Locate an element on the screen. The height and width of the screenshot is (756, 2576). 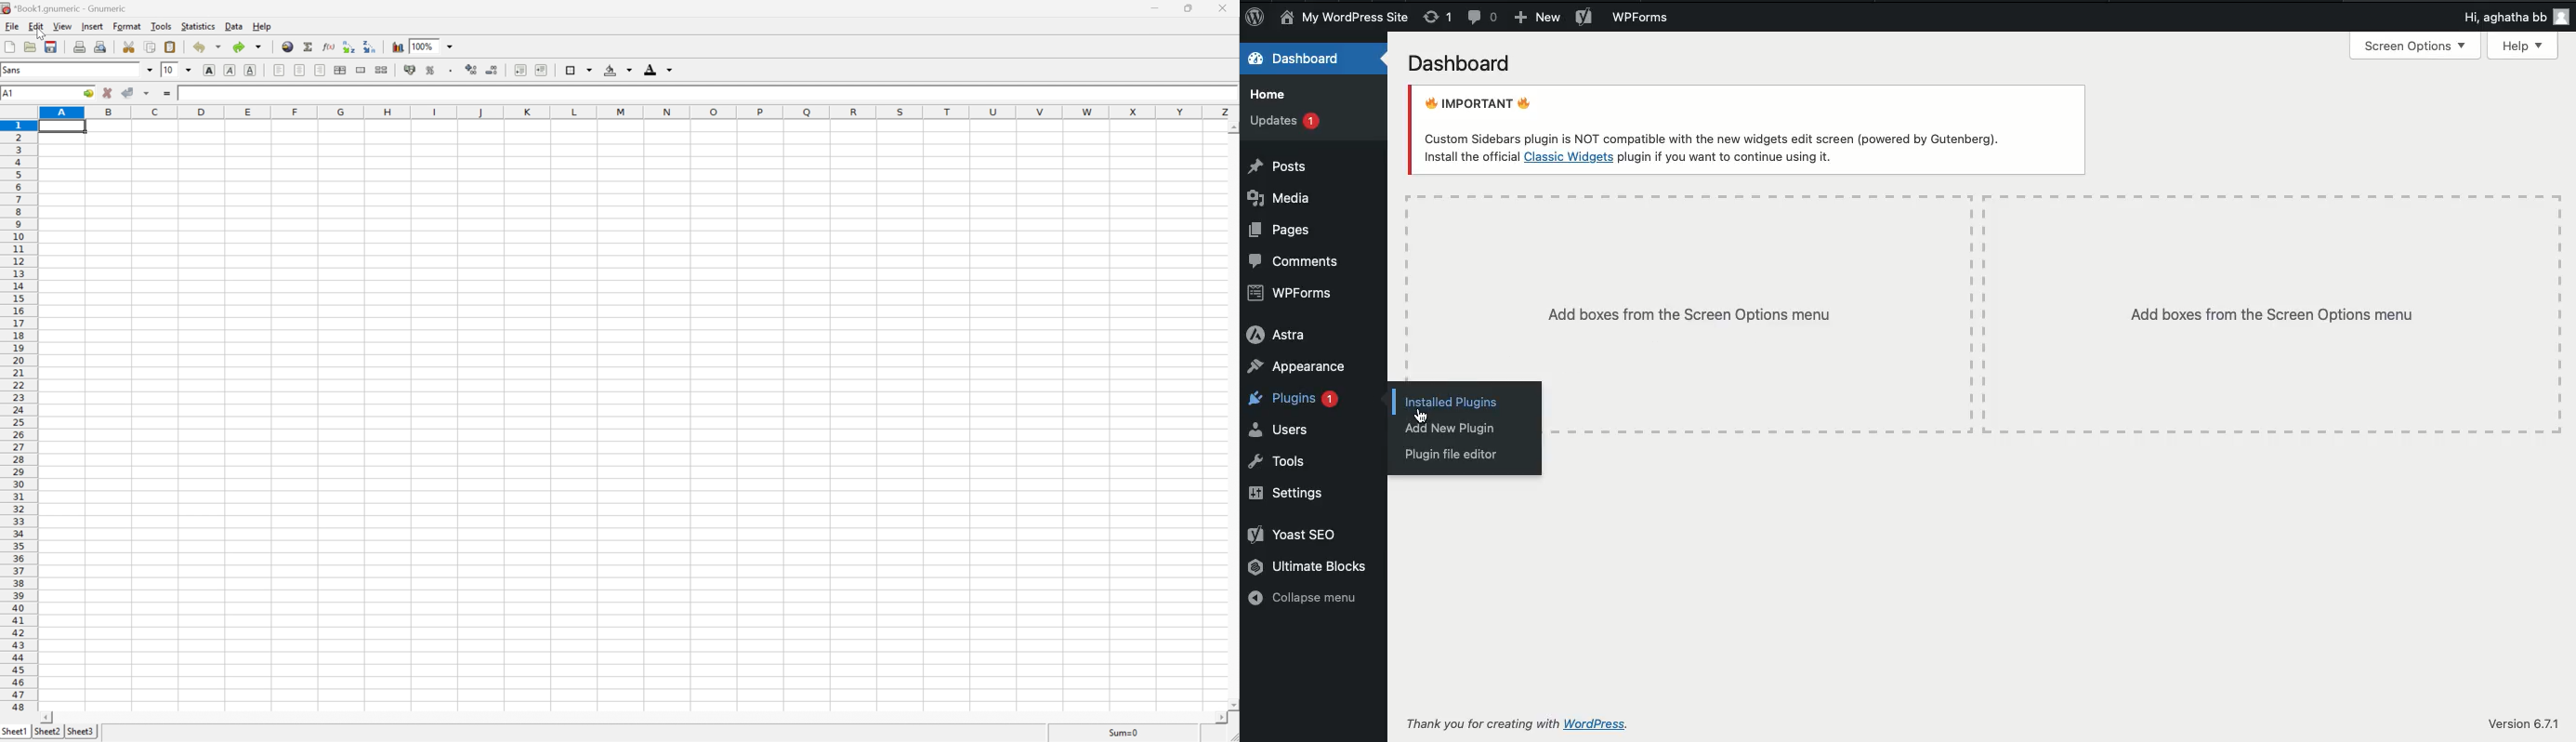
new is located at coordinates (9, 47).